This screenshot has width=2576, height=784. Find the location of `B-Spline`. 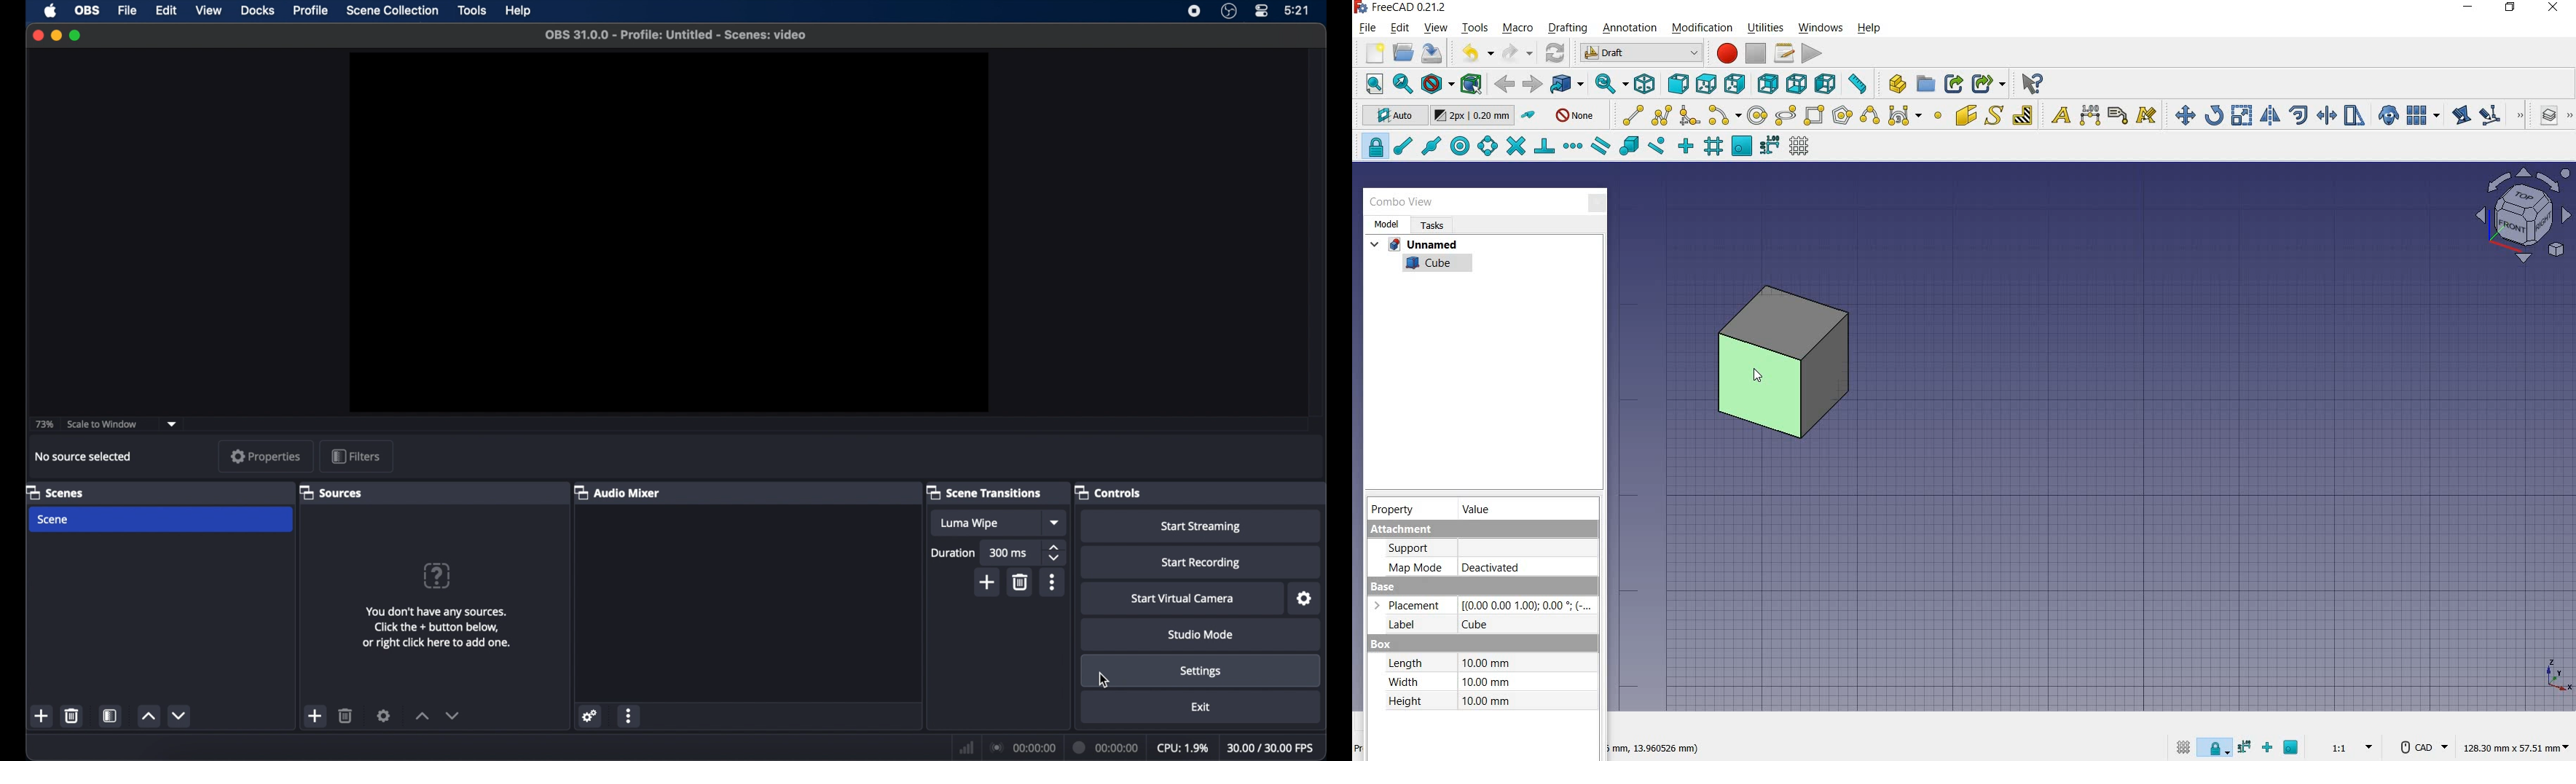

B-Spline is located at coordinates (1869, 117).